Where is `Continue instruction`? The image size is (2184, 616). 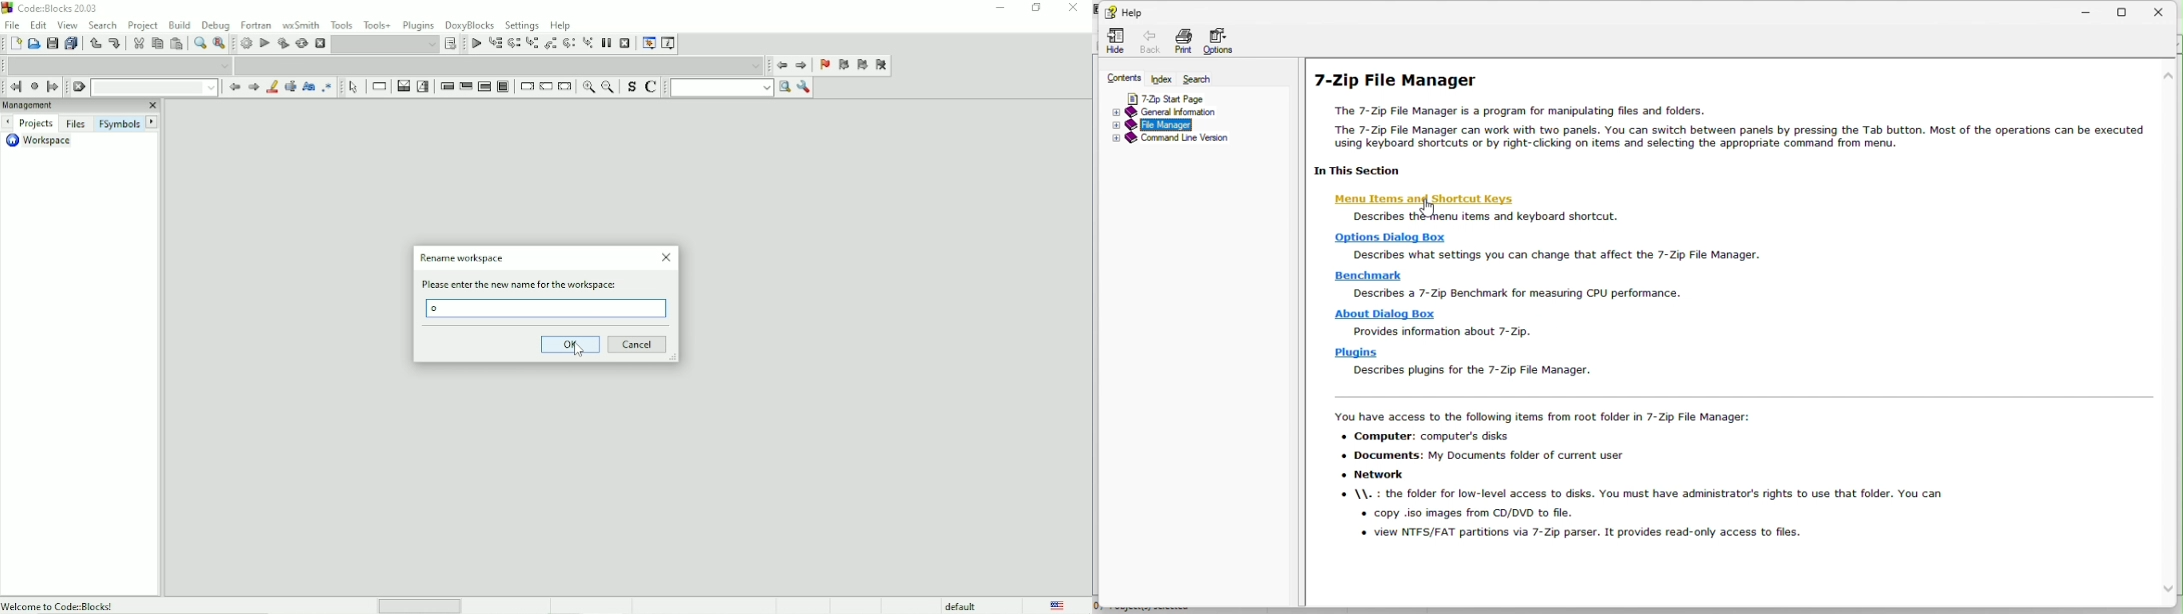
Continue instruction is located at coordinates (546, 88).